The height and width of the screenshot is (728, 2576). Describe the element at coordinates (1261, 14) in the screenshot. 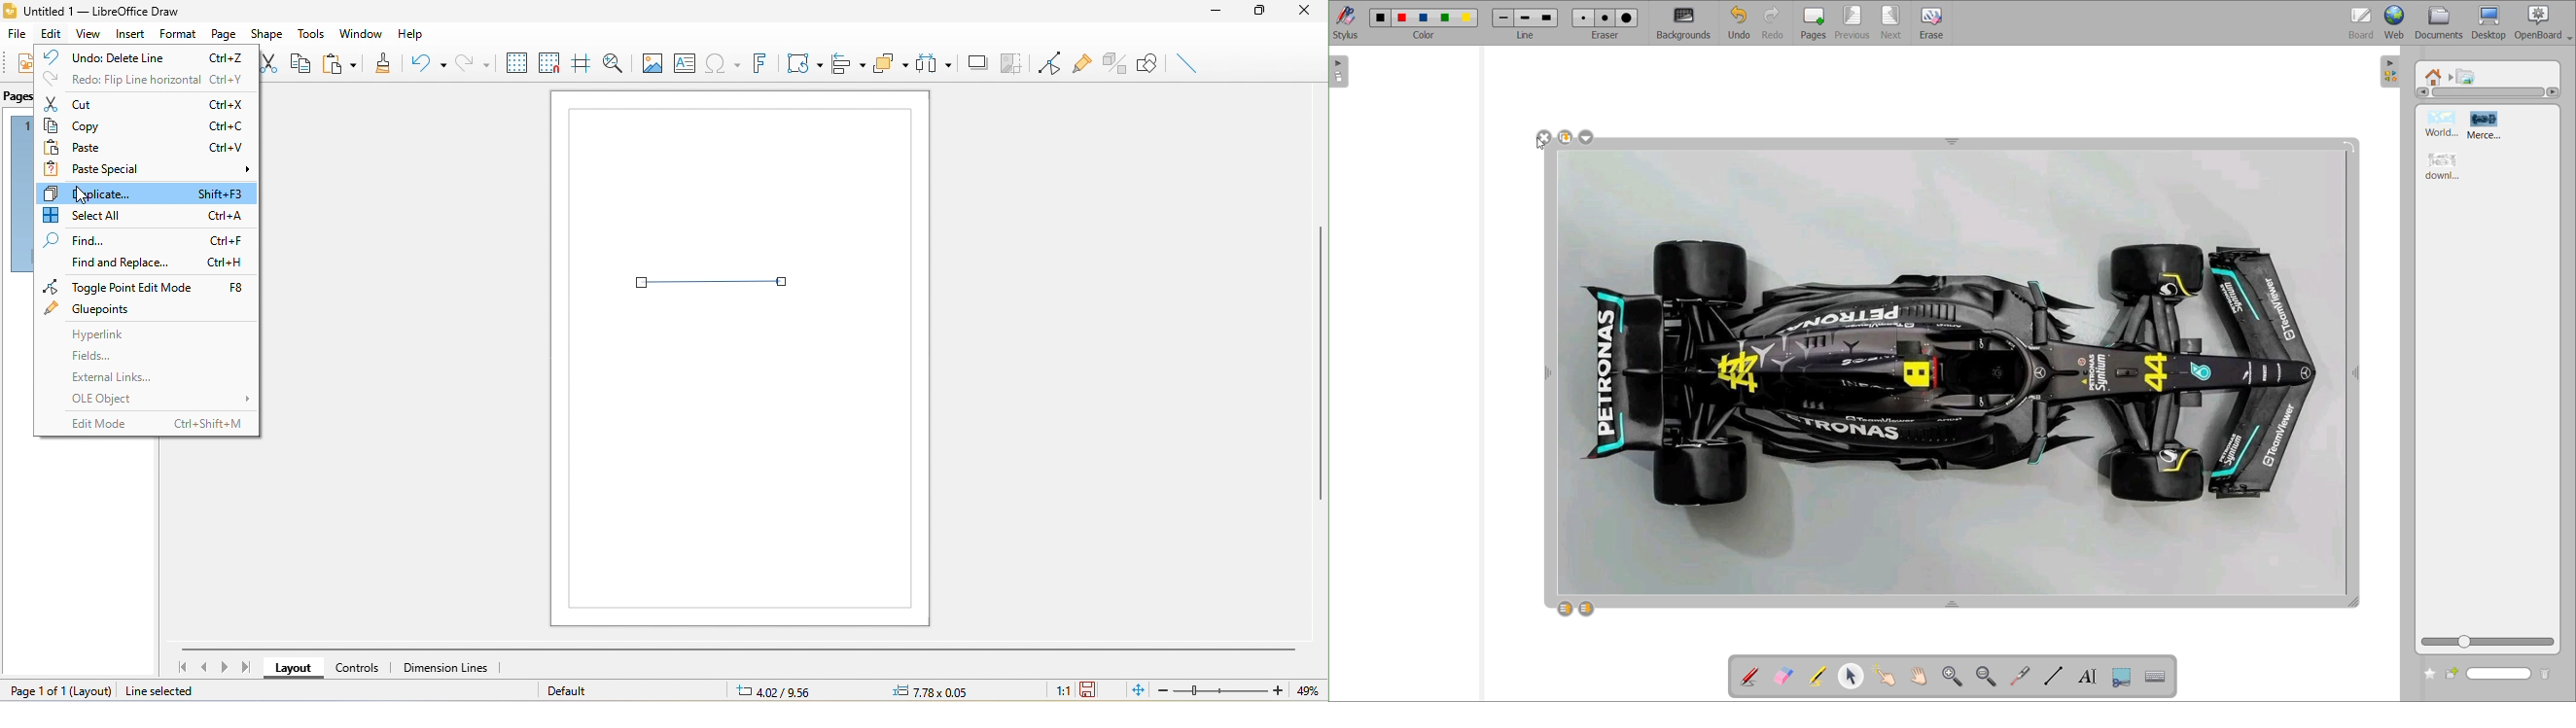

I see `maximize` at that location.